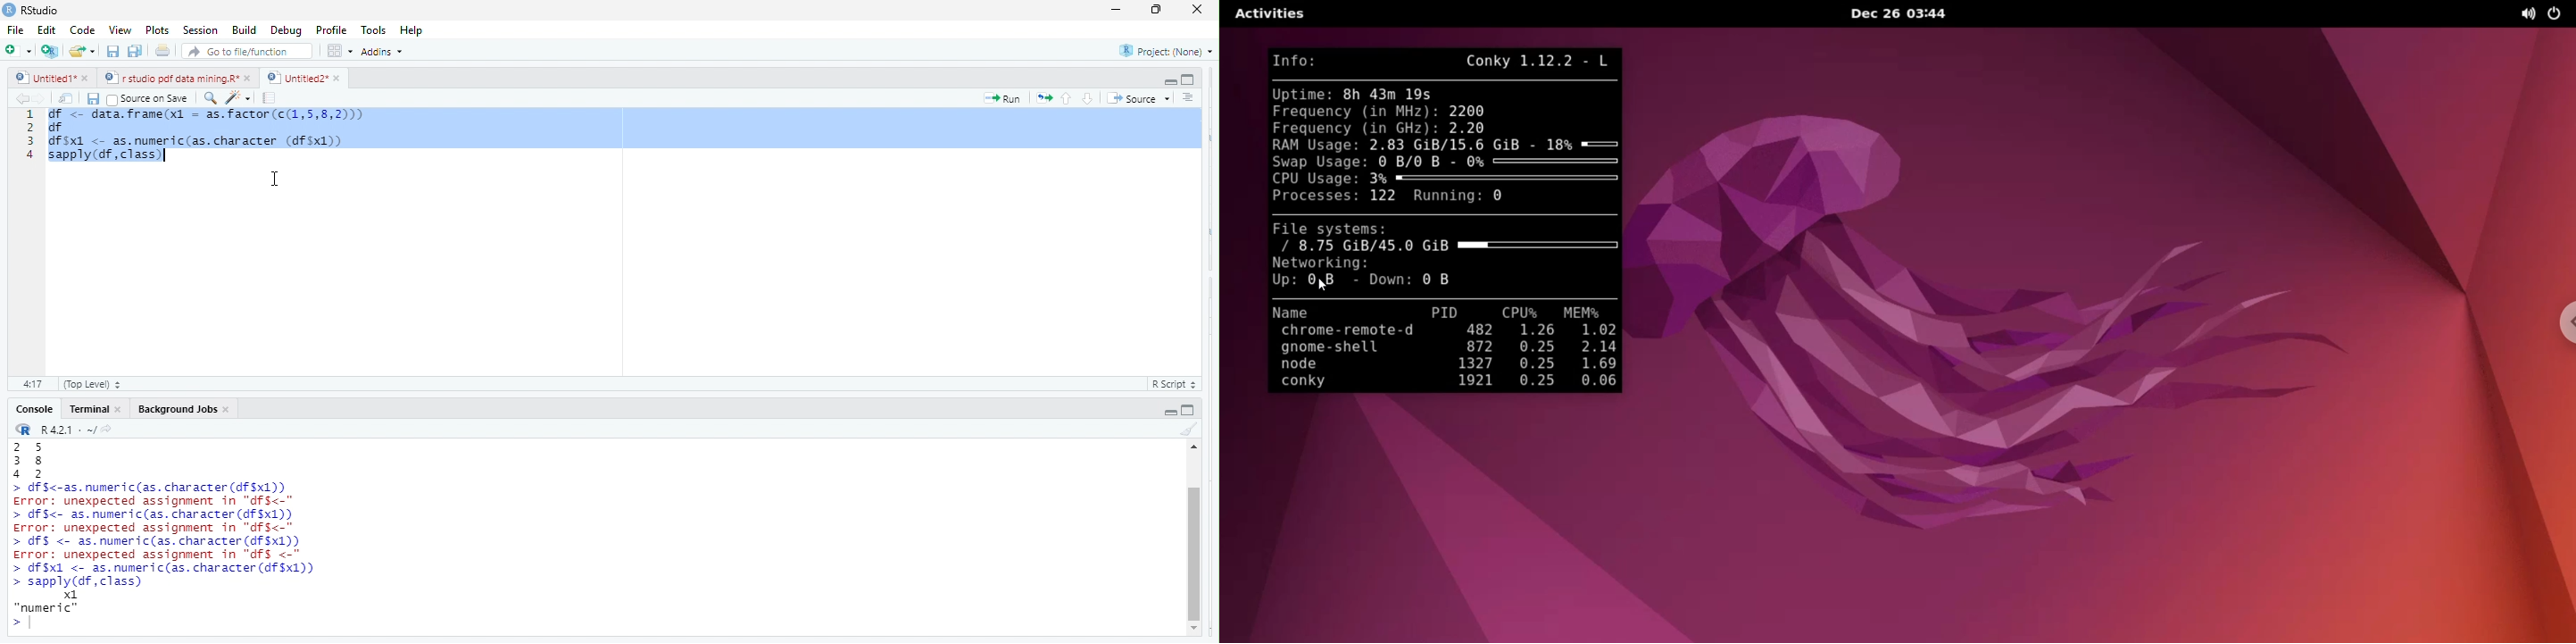 Image resolution: width=2576 pixels, height=644 pixels. What do you see at coordinates (68, 99) in the screenshot?
I see `show in new window.` at bounding box center [68, 99].